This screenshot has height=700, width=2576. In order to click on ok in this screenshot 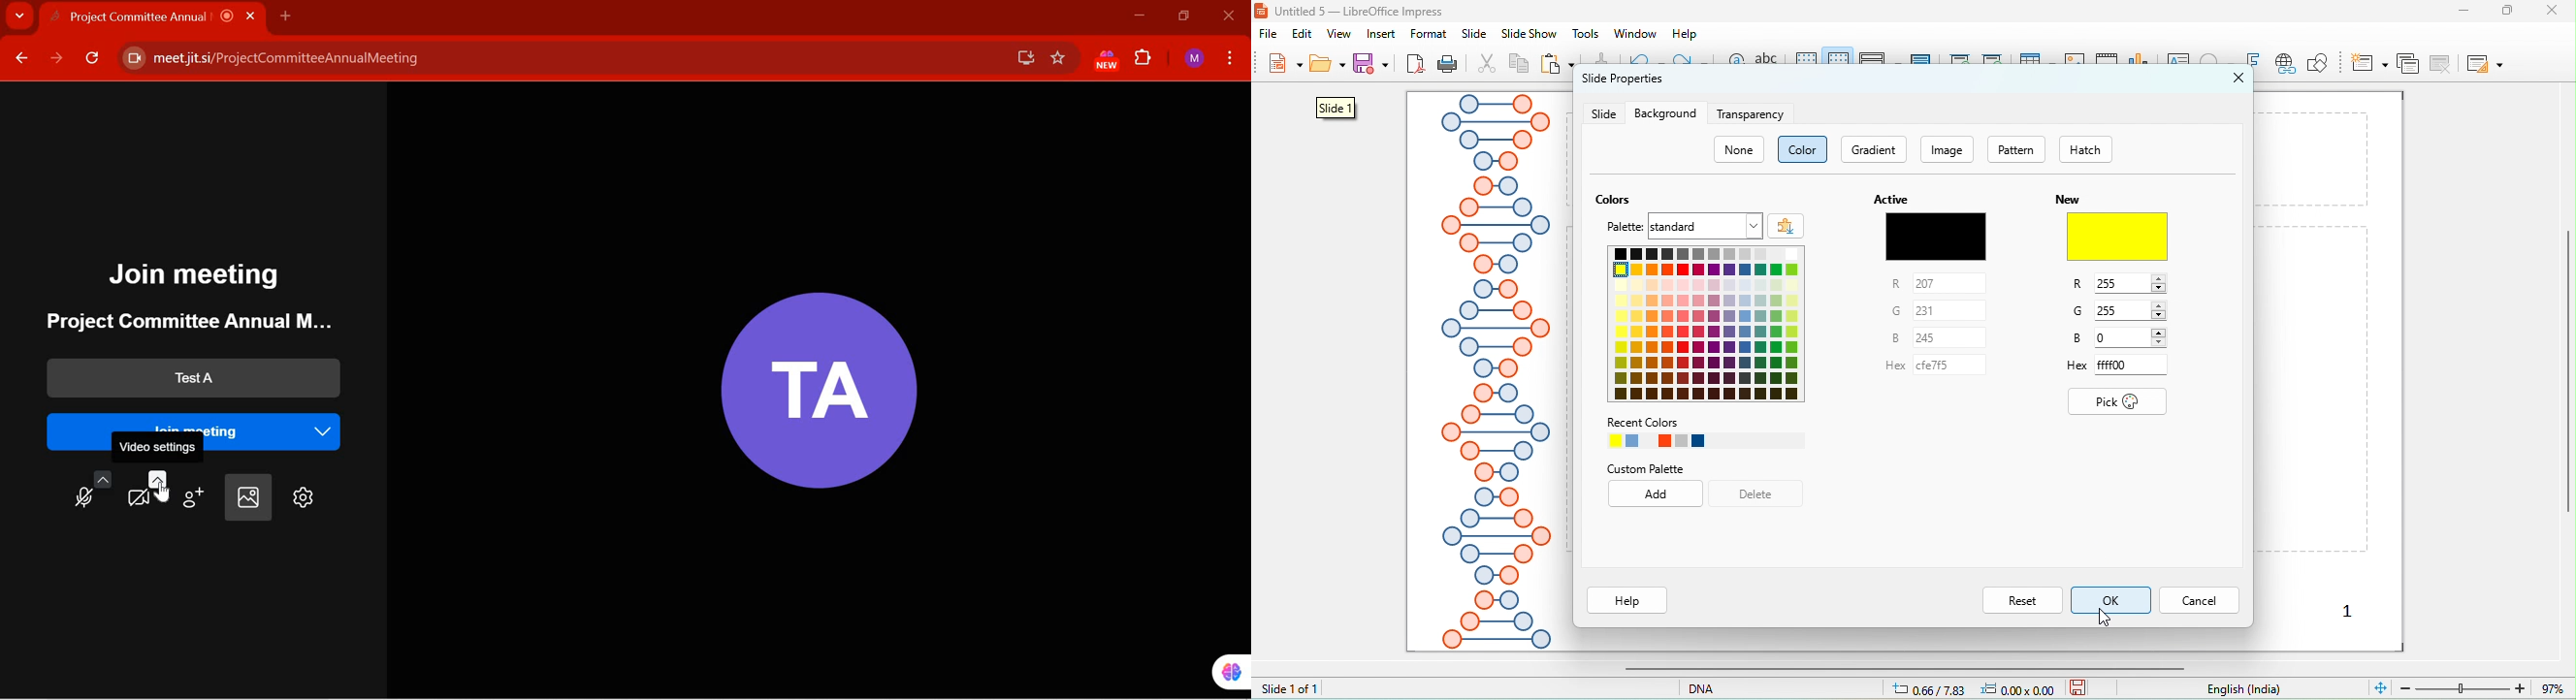, I will do `click(2112, 597)`.